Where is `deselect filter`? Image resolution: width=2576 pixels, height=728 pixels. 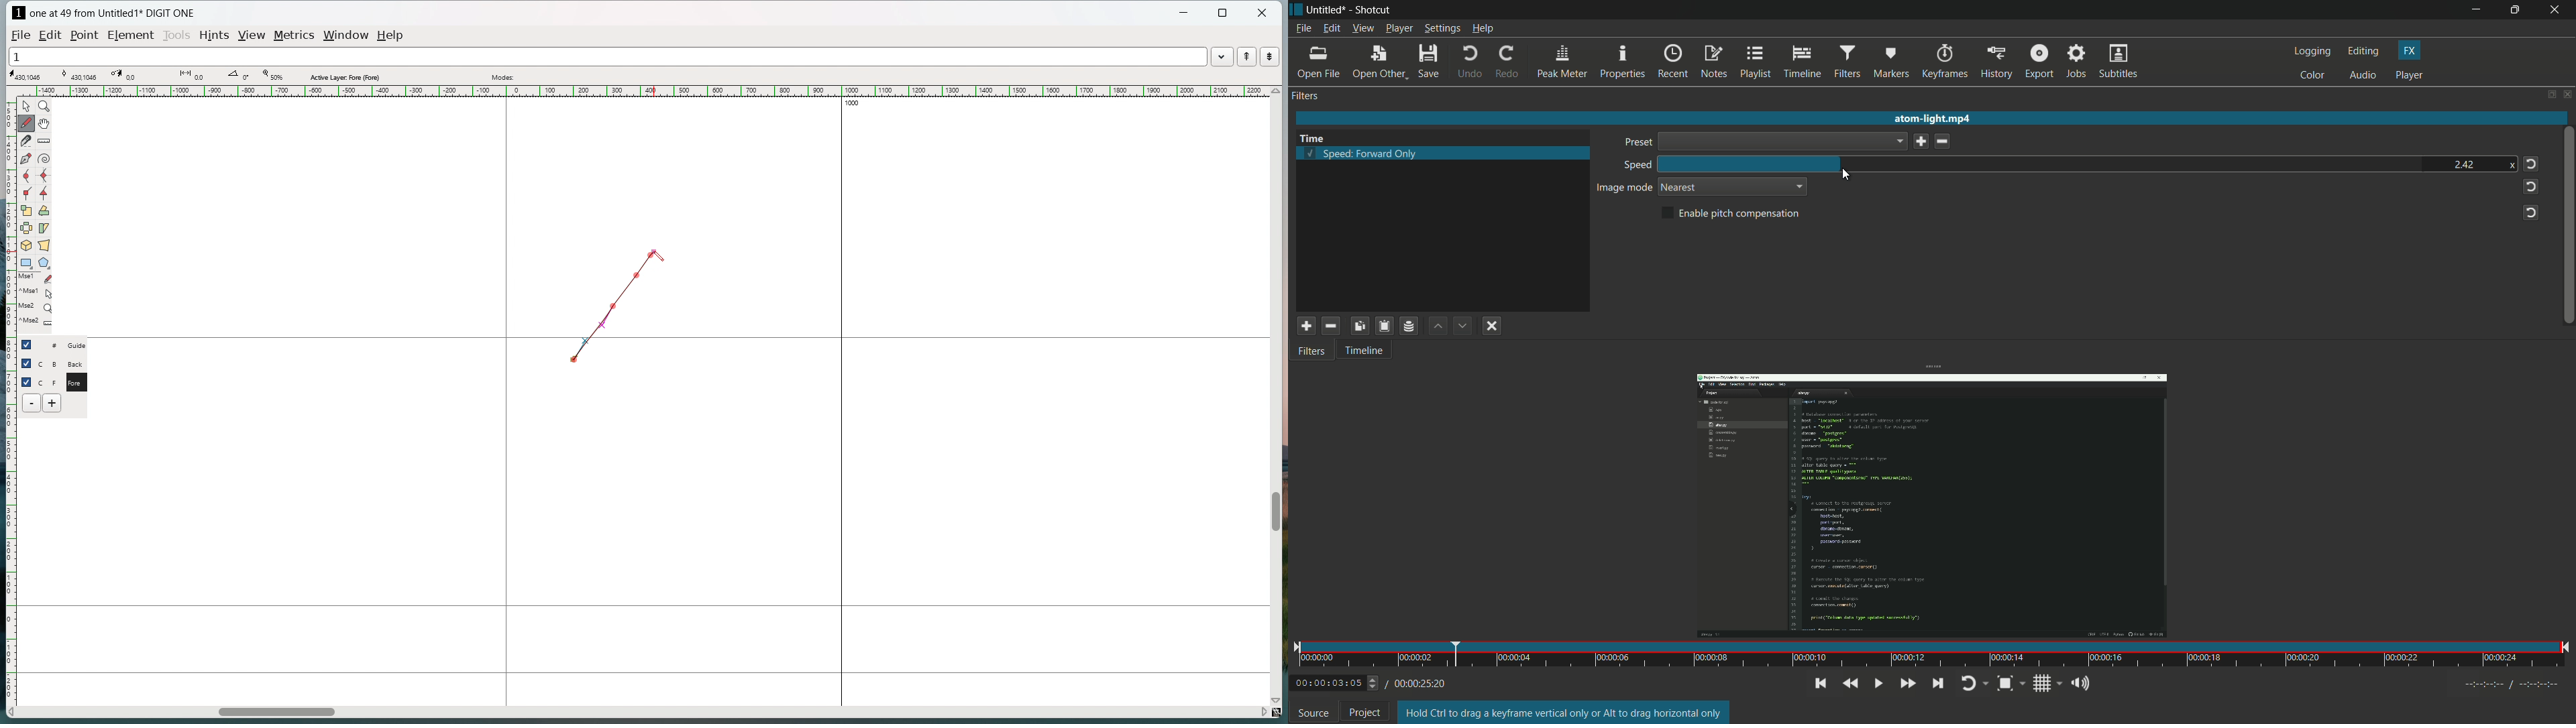
deselect filter is located at coordinates (1492, 327).